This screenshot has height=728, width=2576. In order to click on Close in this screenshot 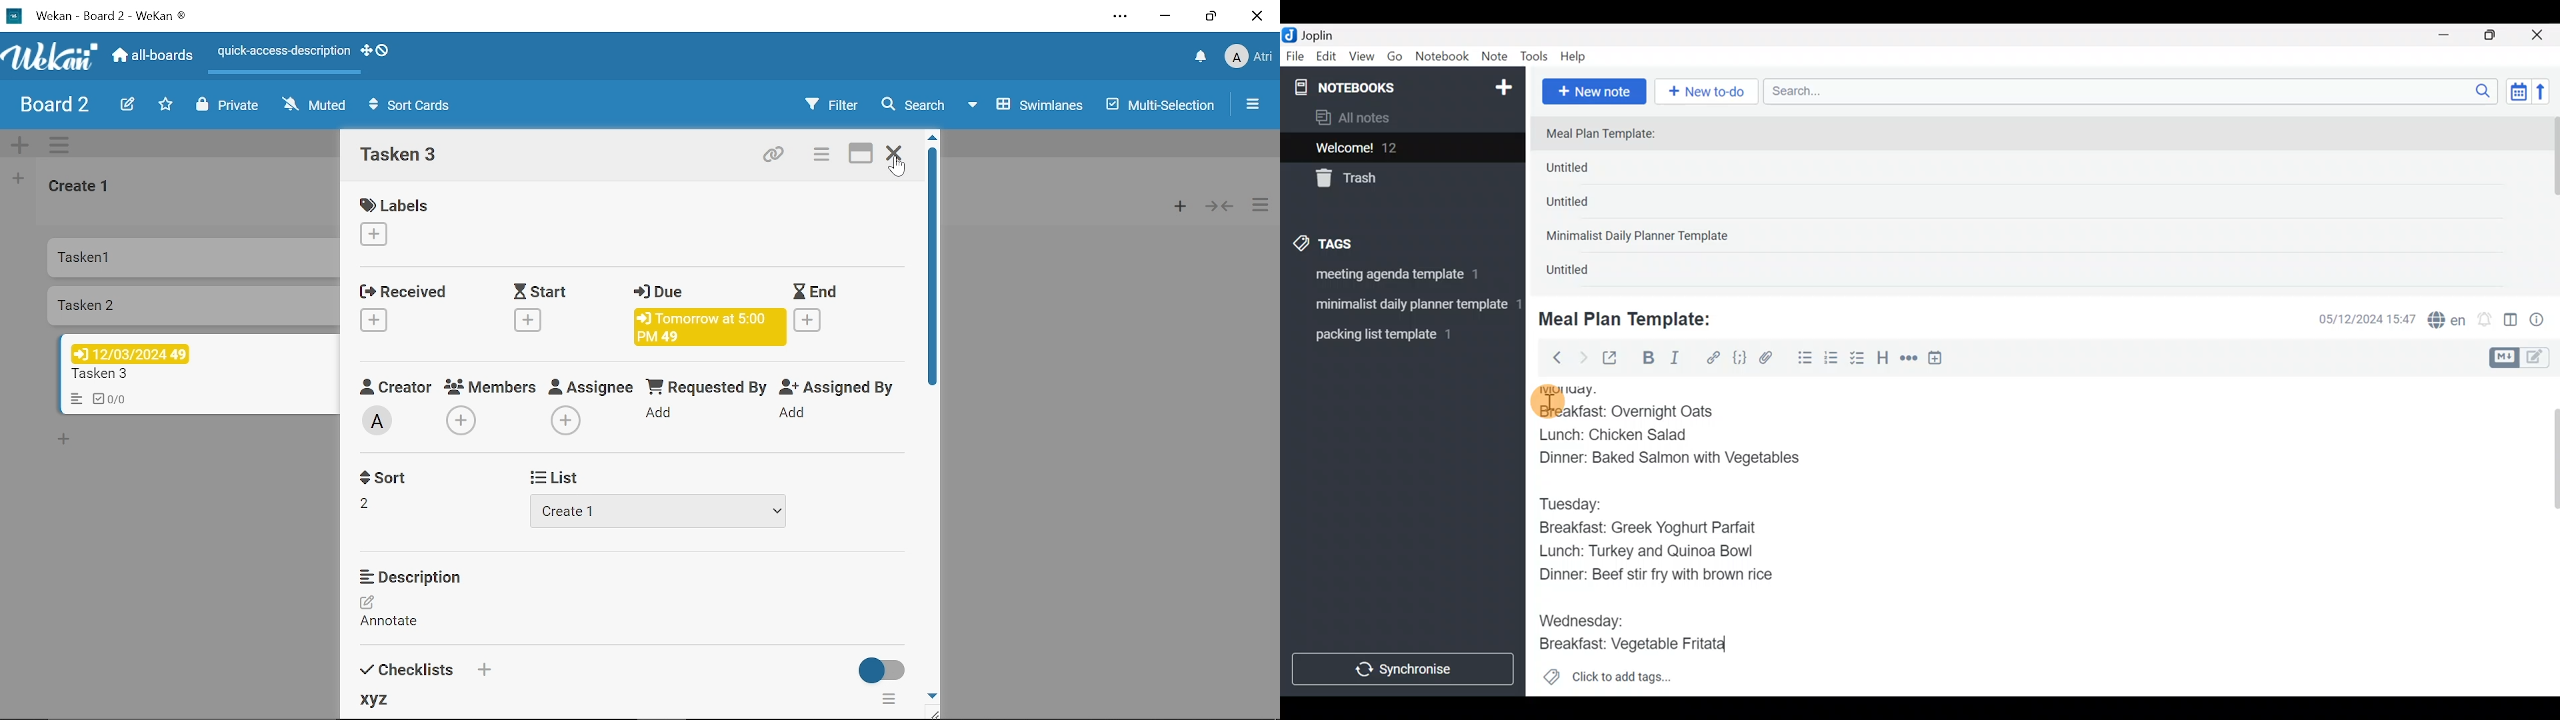, I will do `click(2539, 36)`.